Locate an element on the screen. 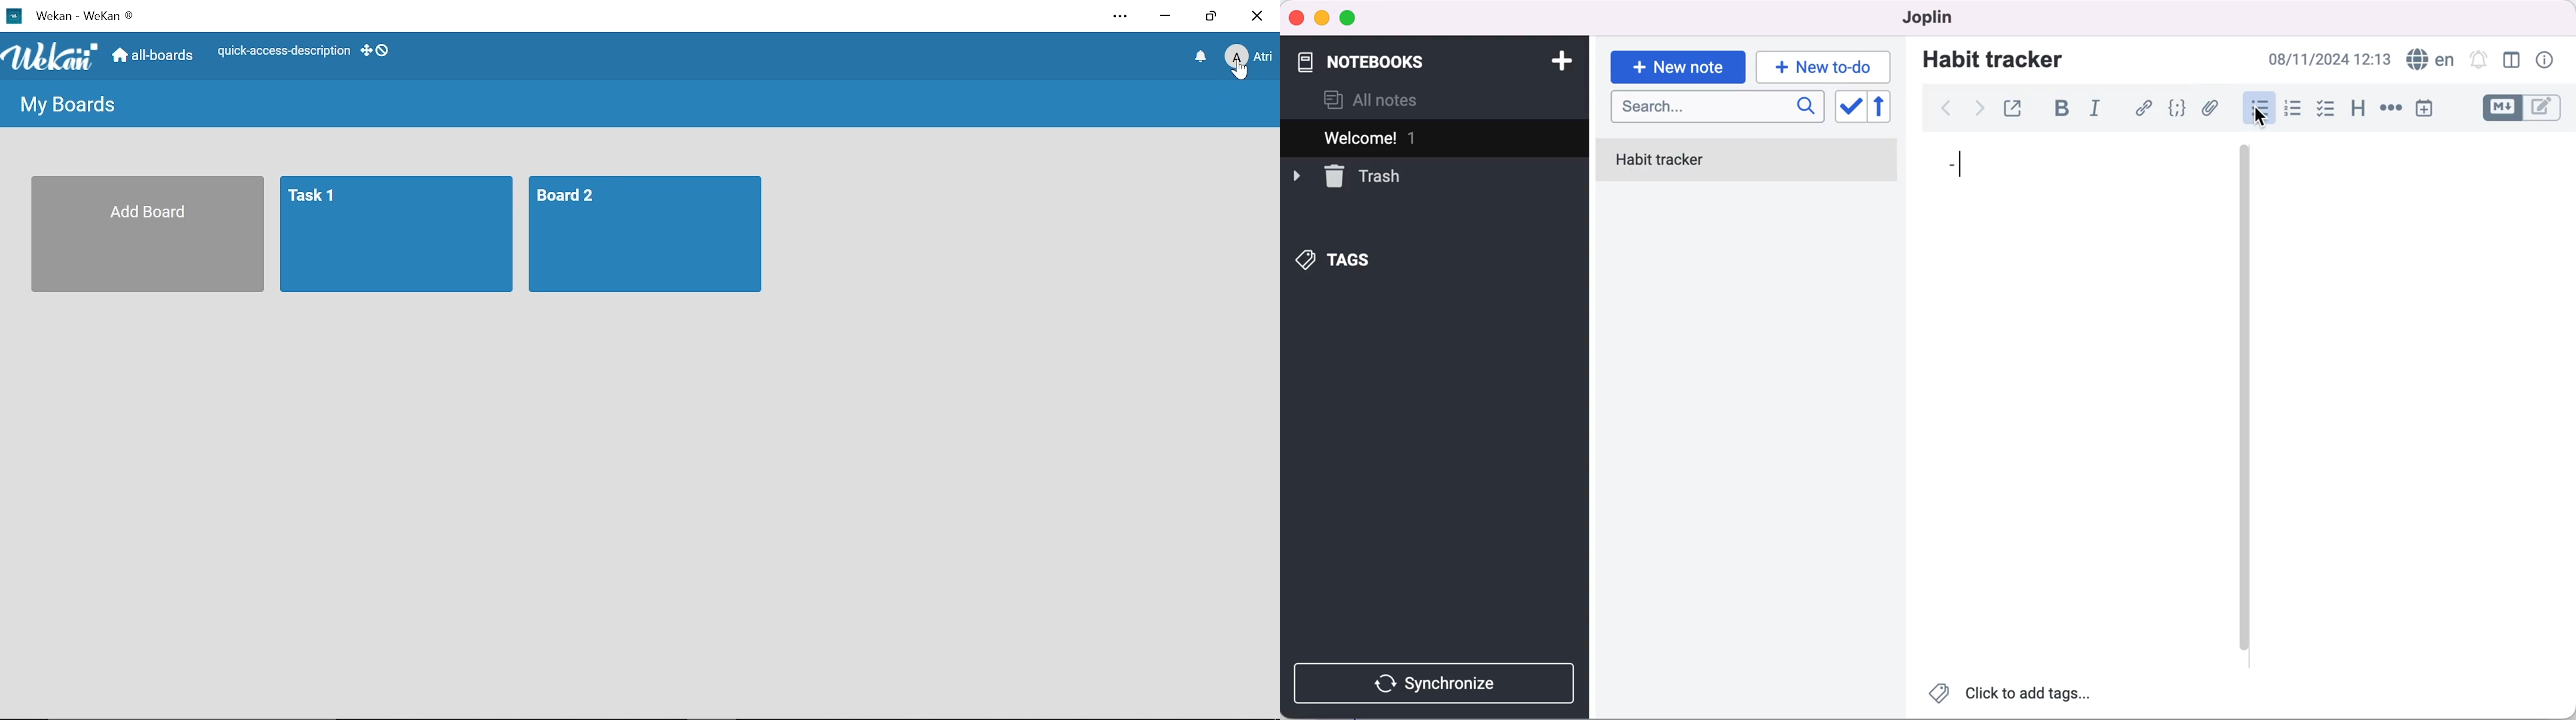 The width and height of the screenshot is (2576, 728). click to add tags is located at coordinates (2012, 697).